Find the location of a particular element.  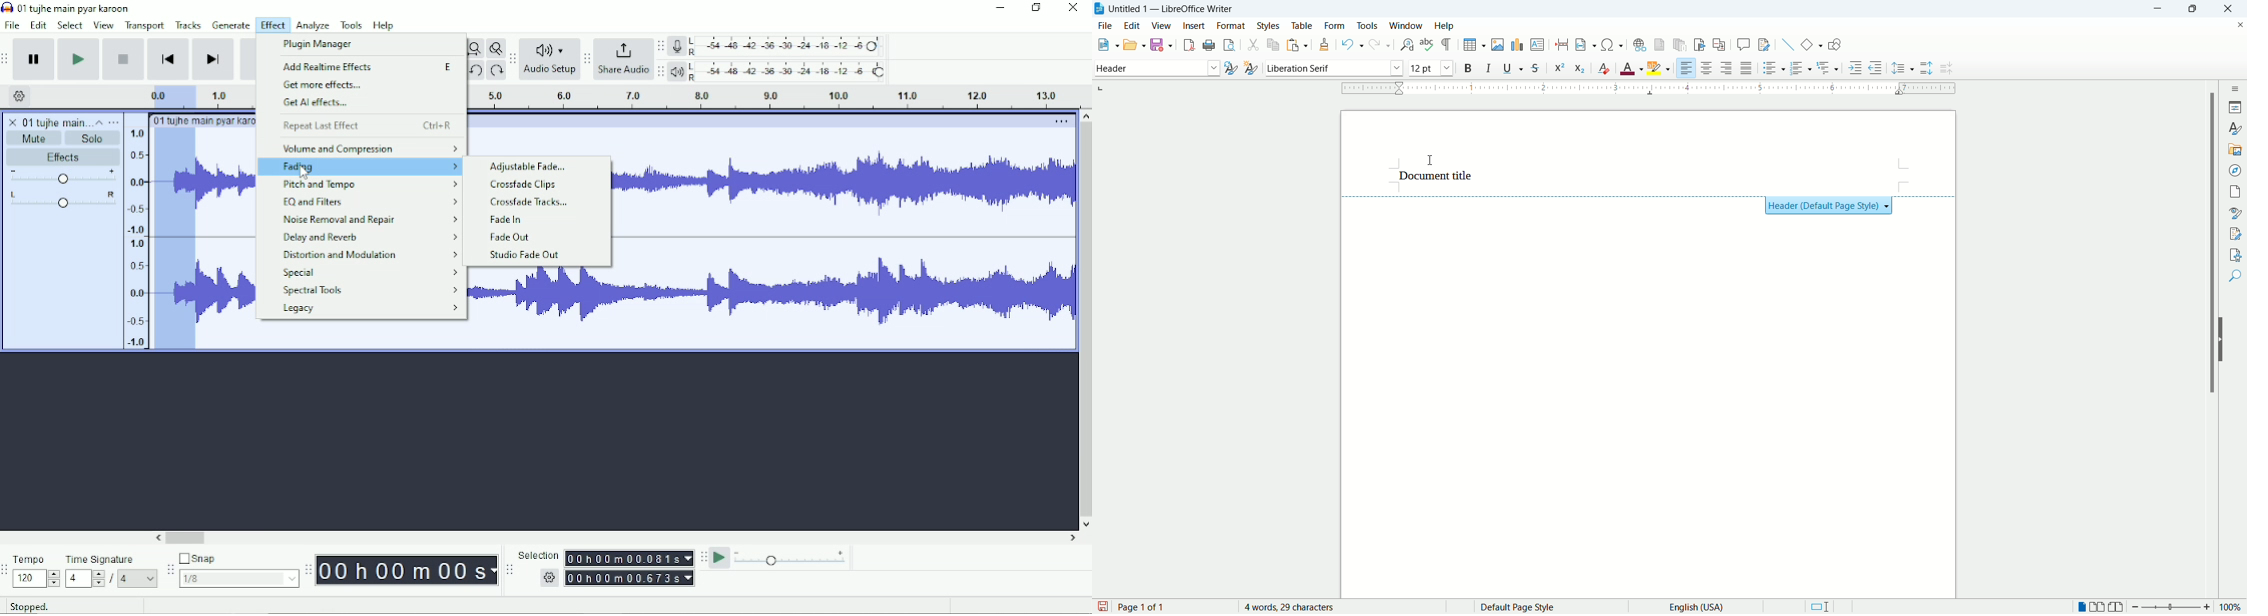

Audacity share audio toolbar is located at coordinates (587, 60).